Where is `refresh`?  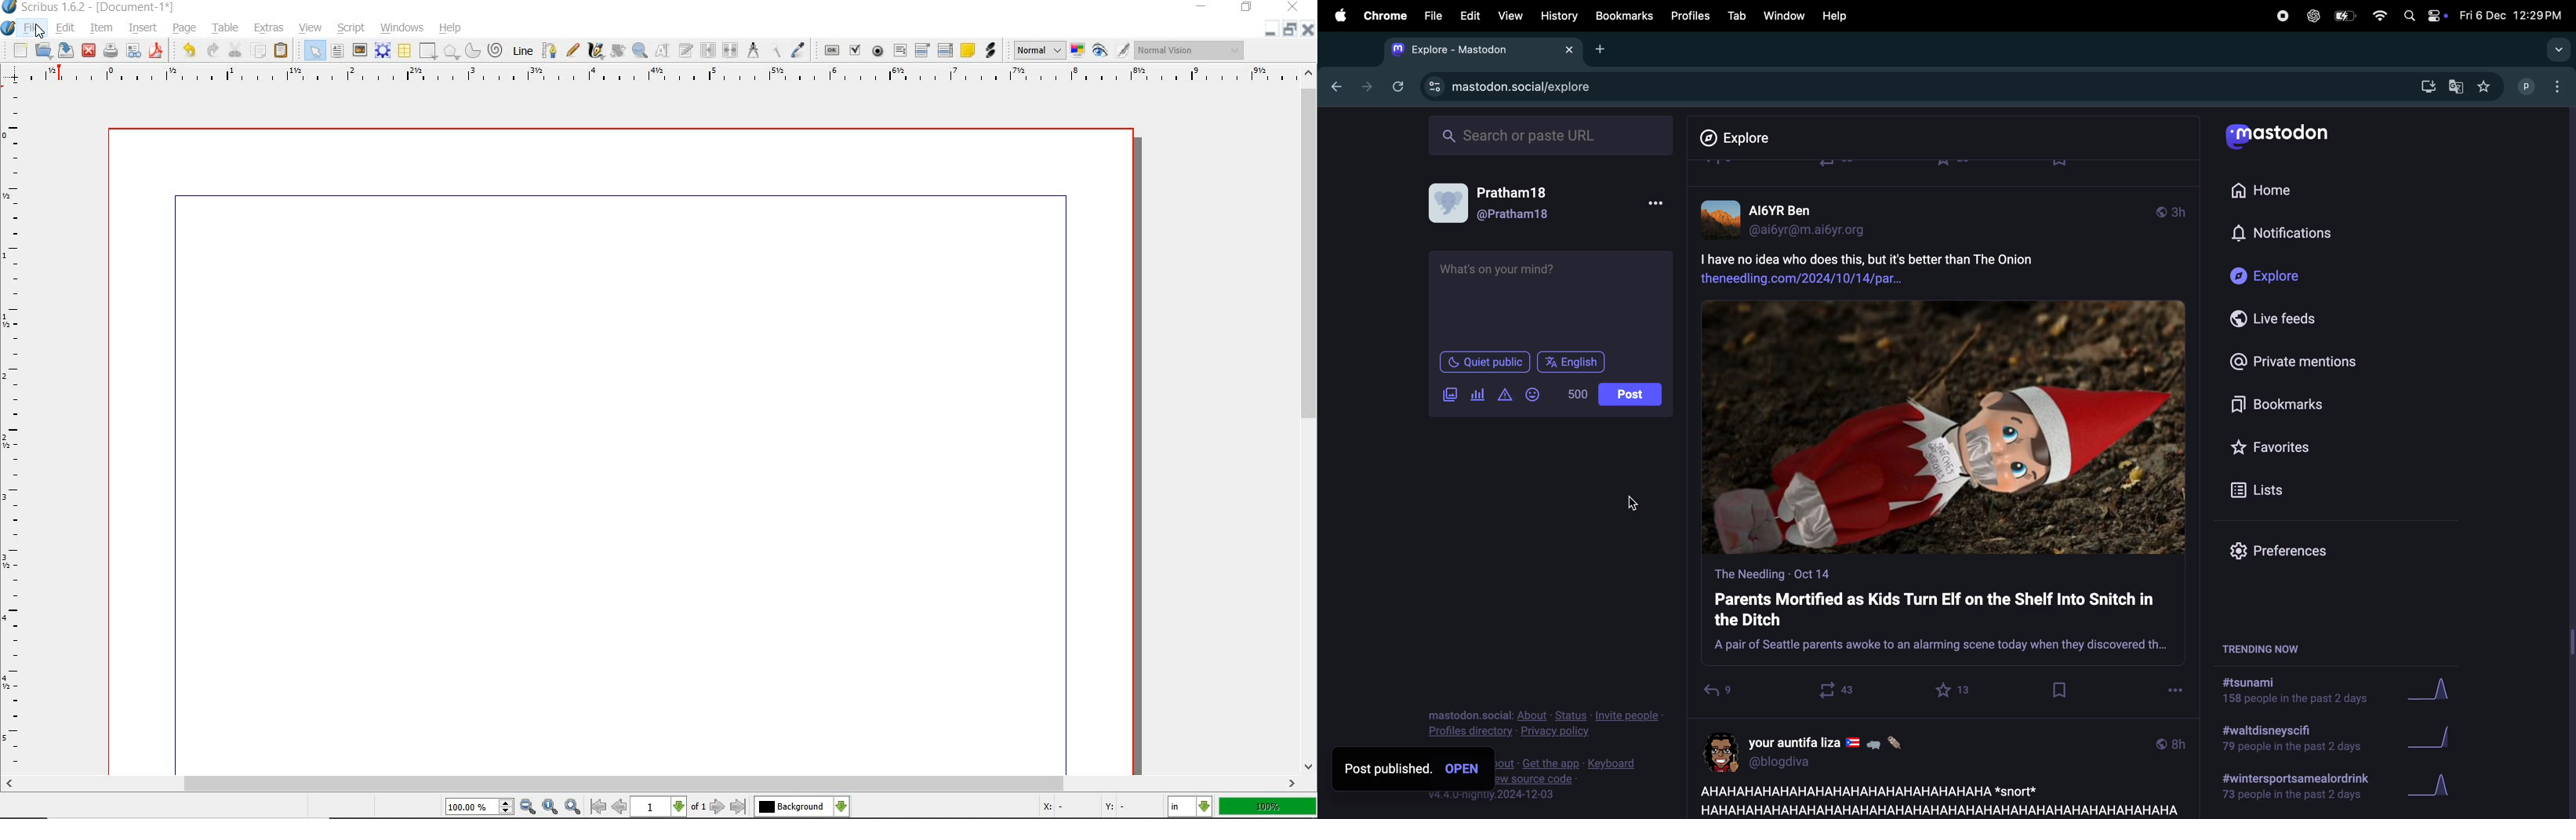
refresh is located at coordinates (1396, 86).